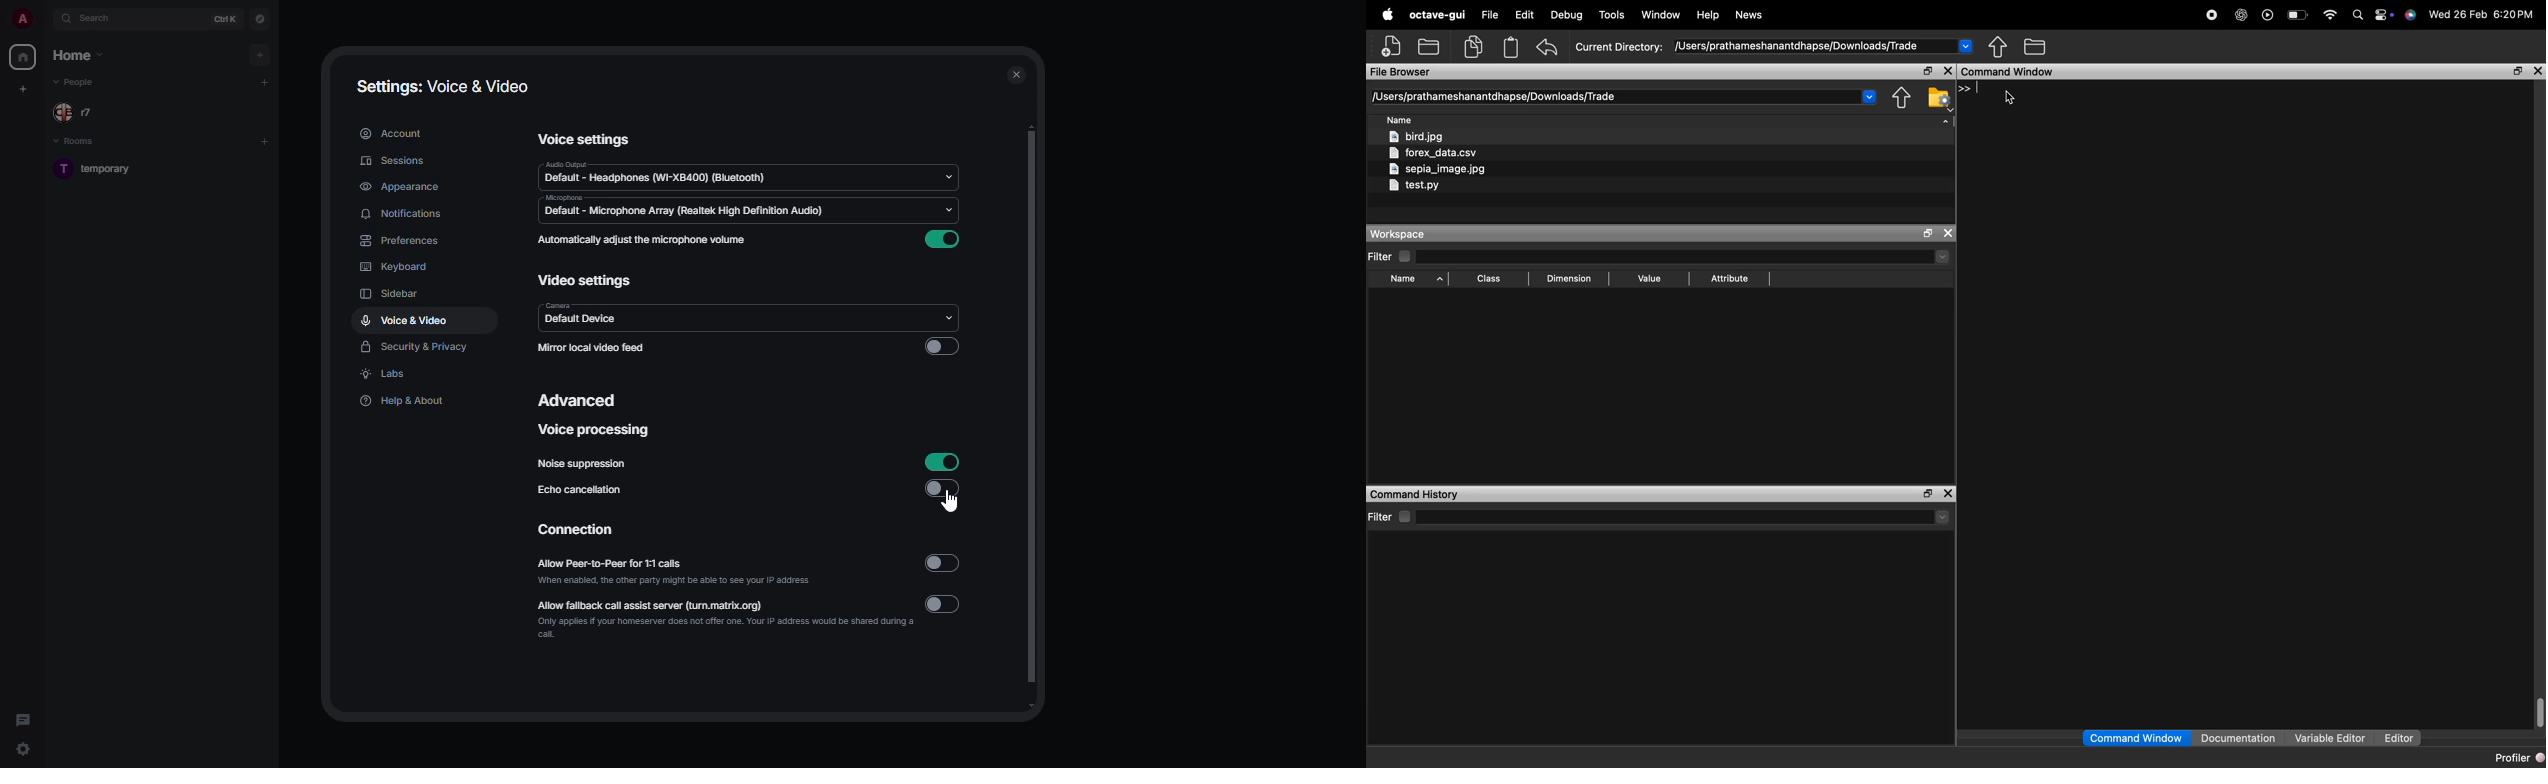  Describe the element at coordinates (595, 348) in the screenshot. I see `mirror local video feed` at that location.